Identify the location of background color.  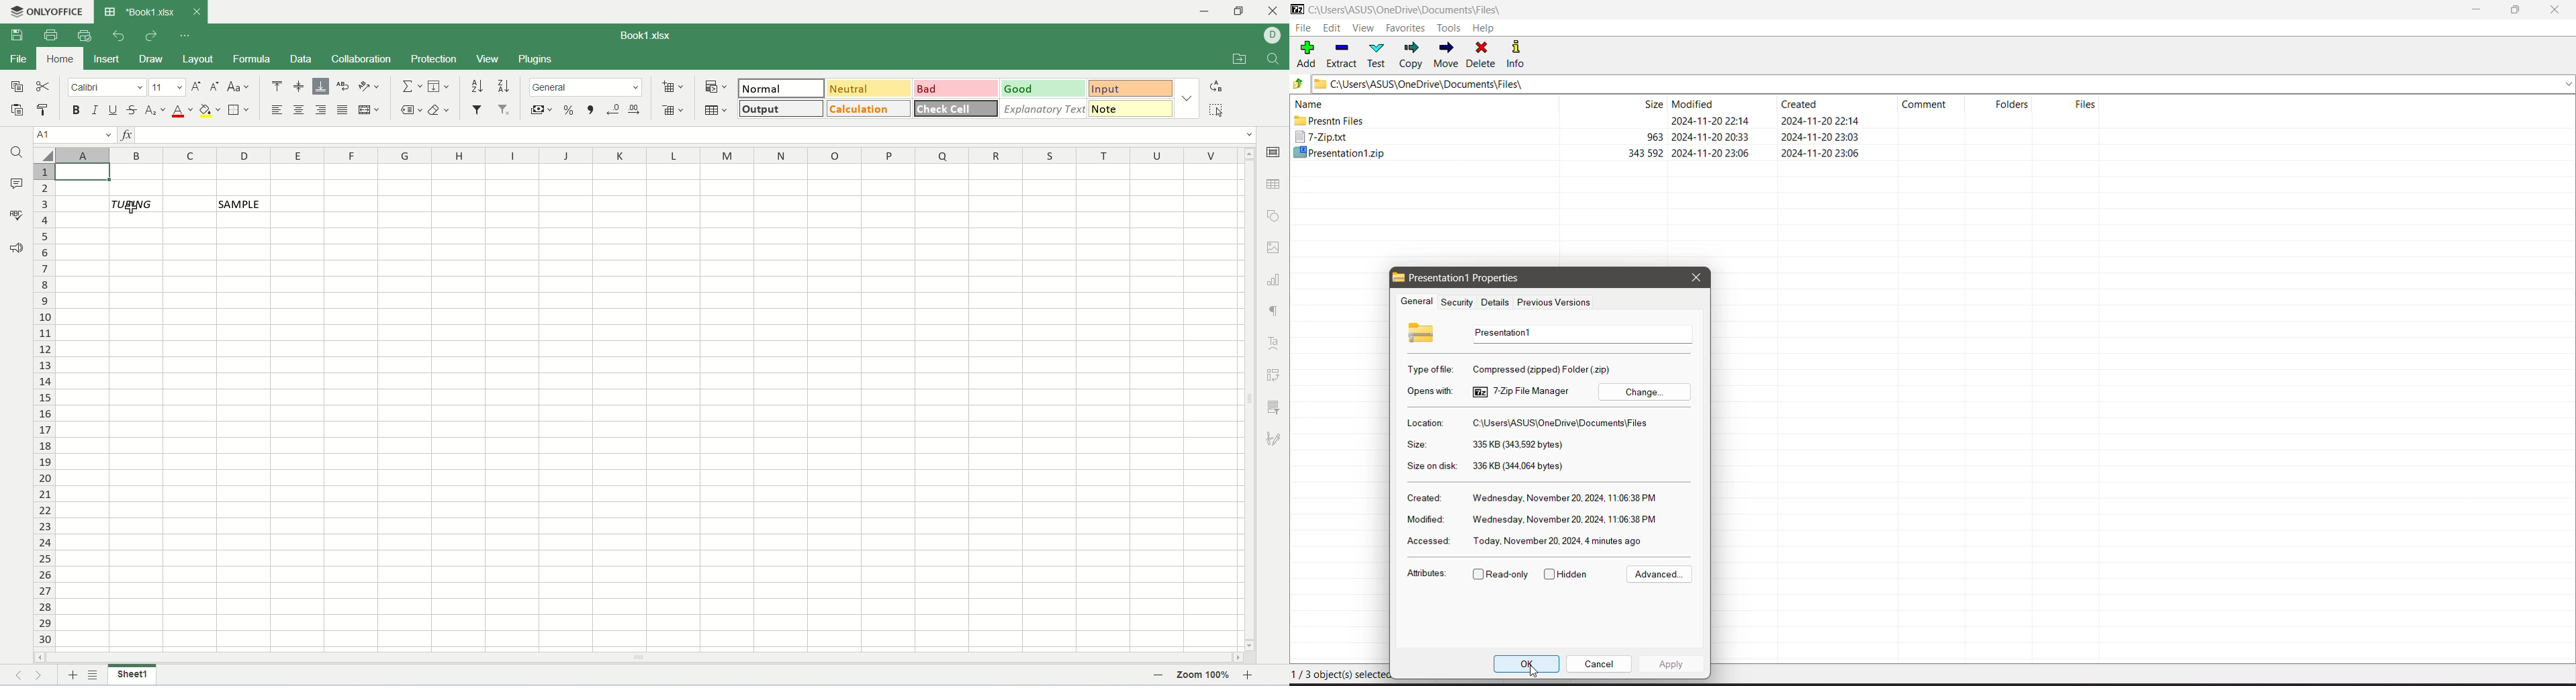
(210, 111).